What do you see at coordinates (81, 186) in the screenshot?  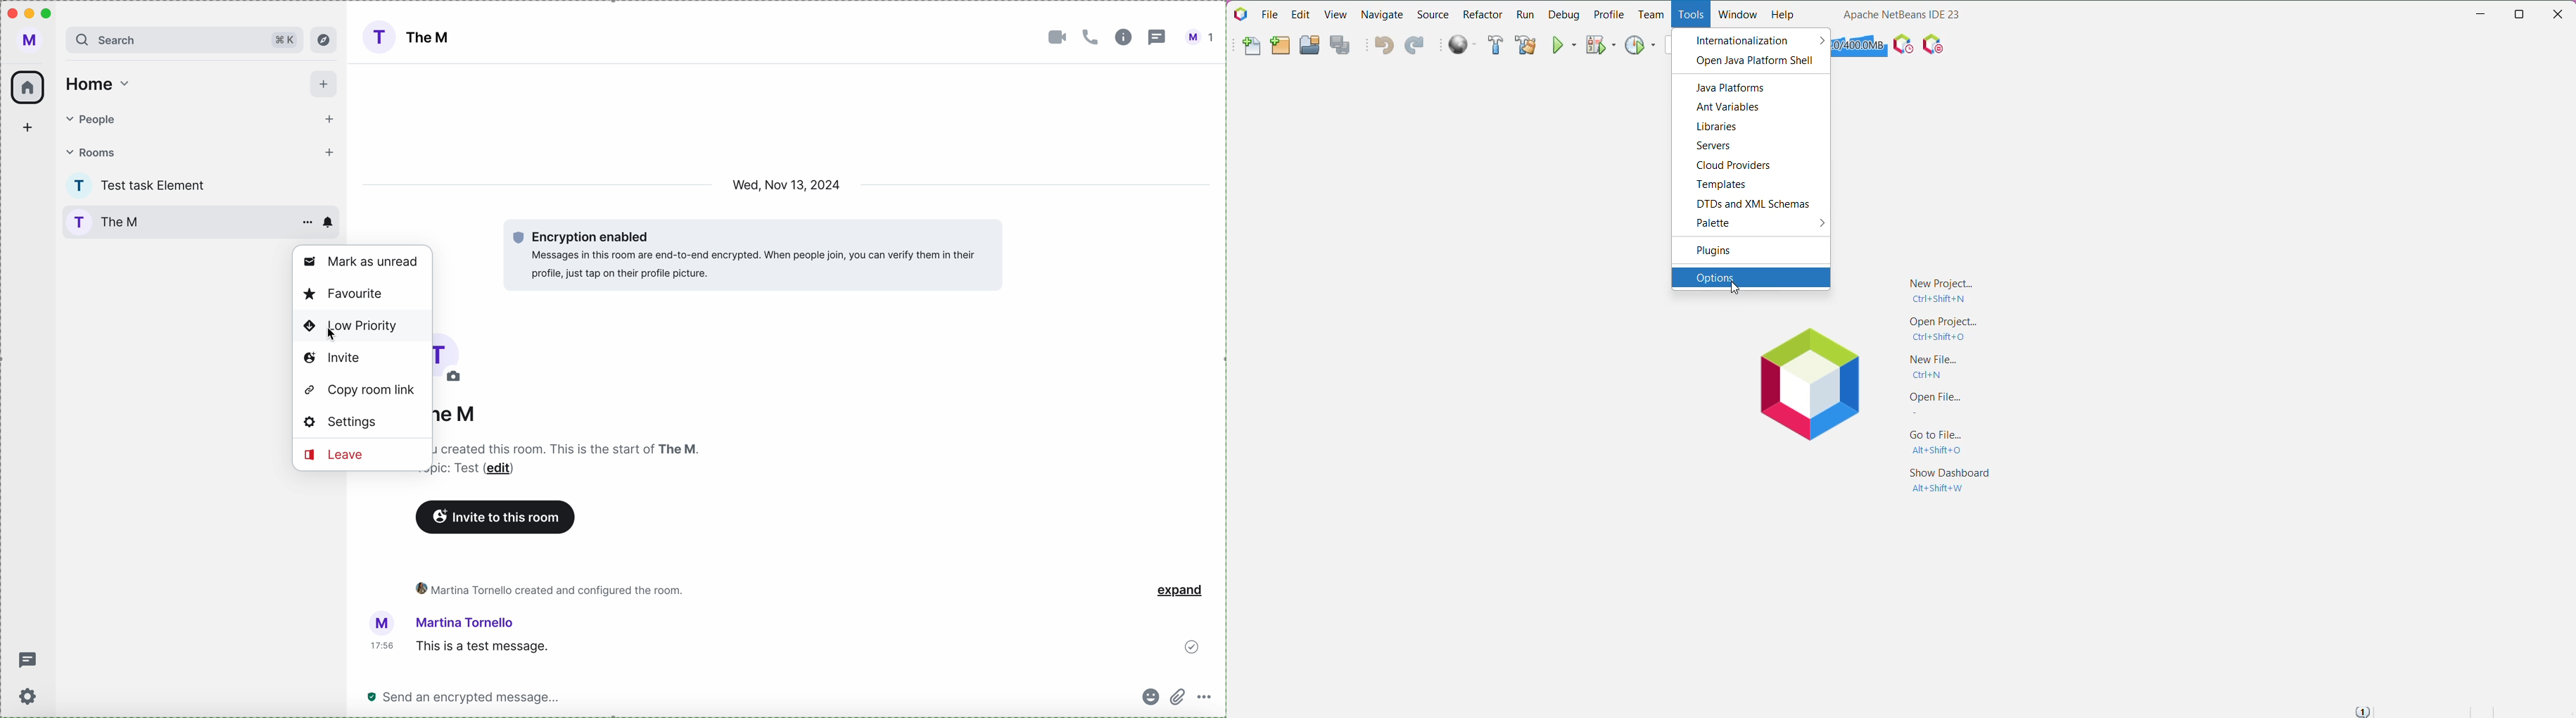 I see `profile` at bounding box center [81, 186].